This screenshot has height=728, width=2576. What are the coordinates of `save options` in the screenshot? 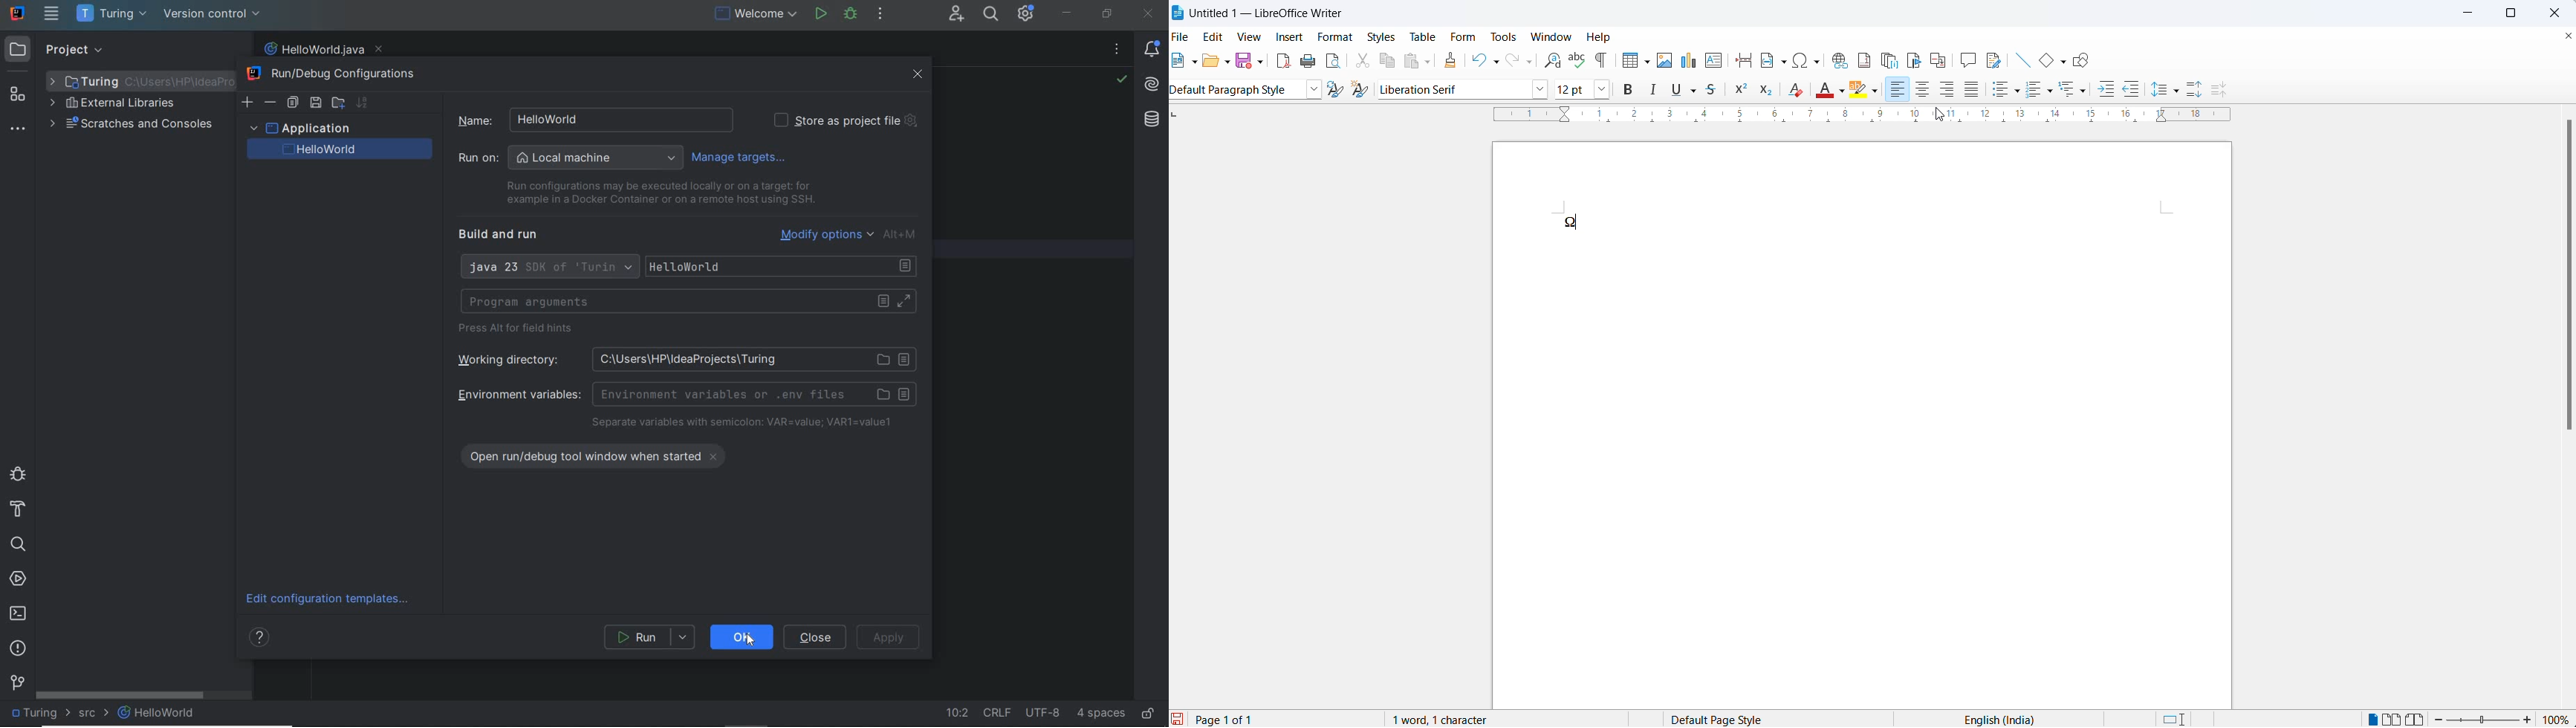 It's located at (1261, 60).